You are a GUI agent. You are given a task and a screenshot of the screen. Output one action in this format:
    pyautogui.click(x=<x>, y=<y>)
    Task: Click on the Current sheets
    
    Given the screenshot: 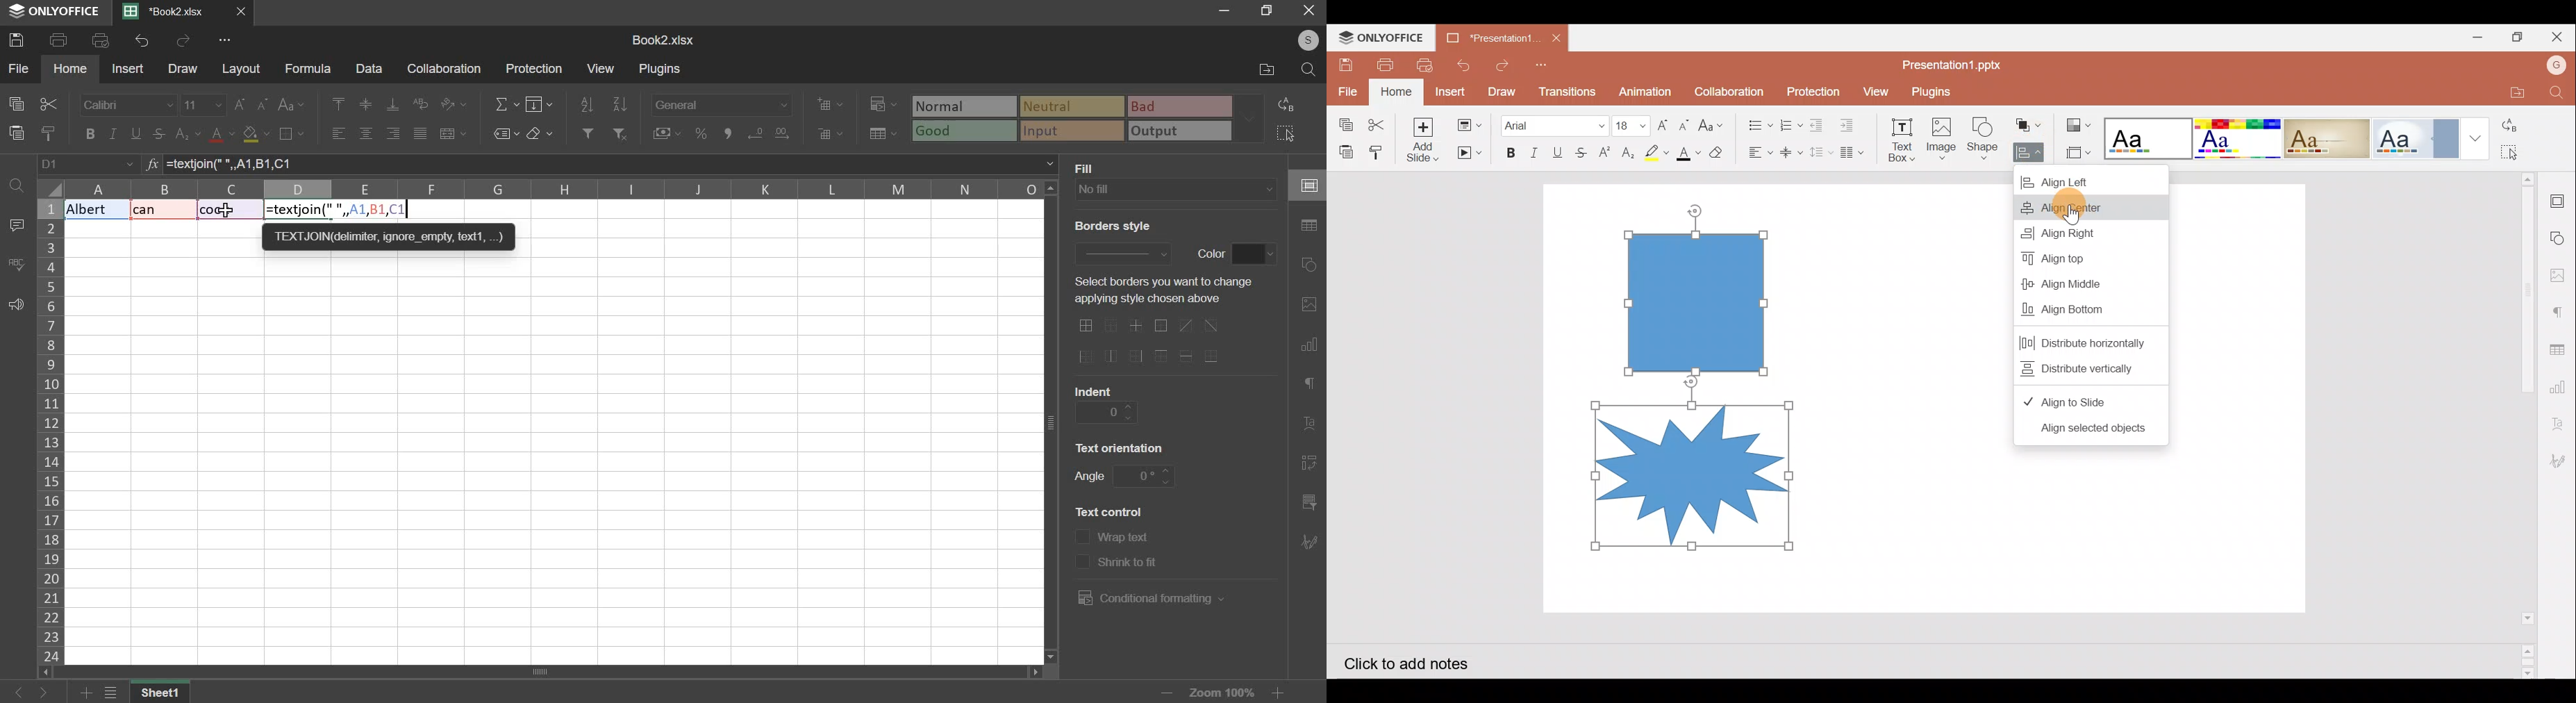 What is the action you would take?
    pyautogui.click(x=170, y=12)
    